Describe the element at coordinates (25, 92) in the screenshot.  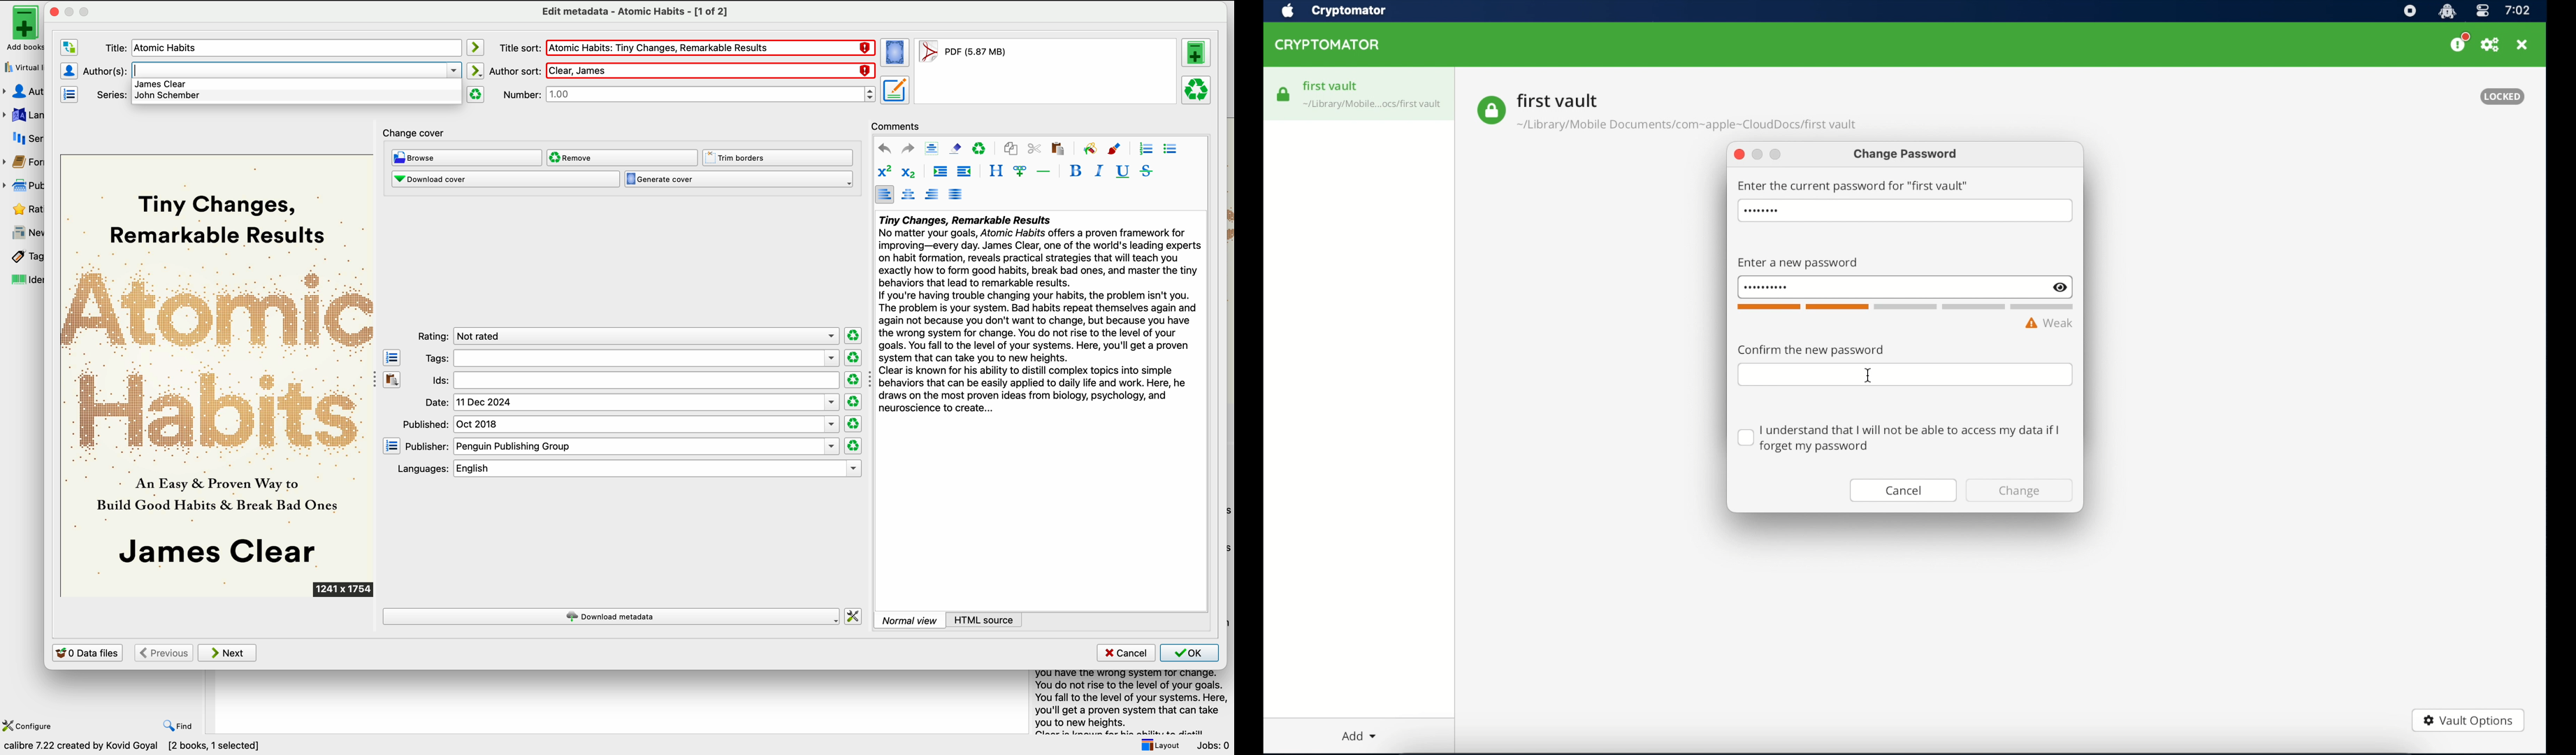
I see `authors` at that location.